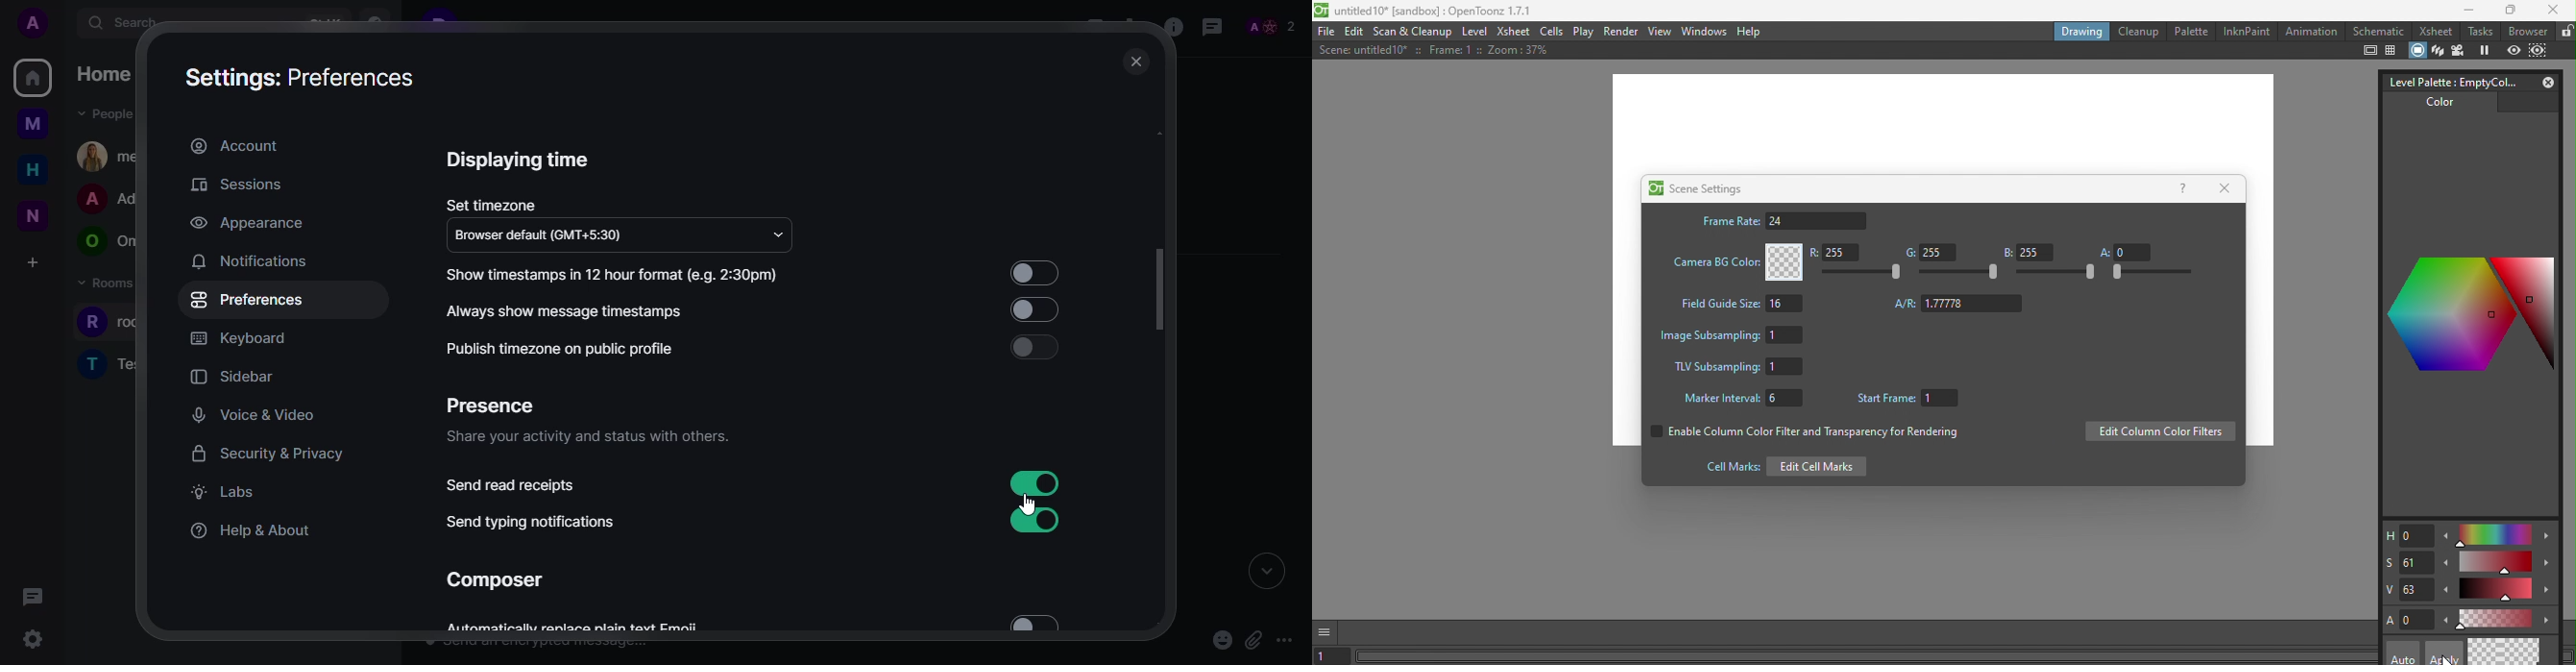 This screenshot has height=672, width=2576. What do you see at coordinates (1867, 658) in the screenshot?
I see `Horizontal scroll bar` at bounding box center [1867, 658].